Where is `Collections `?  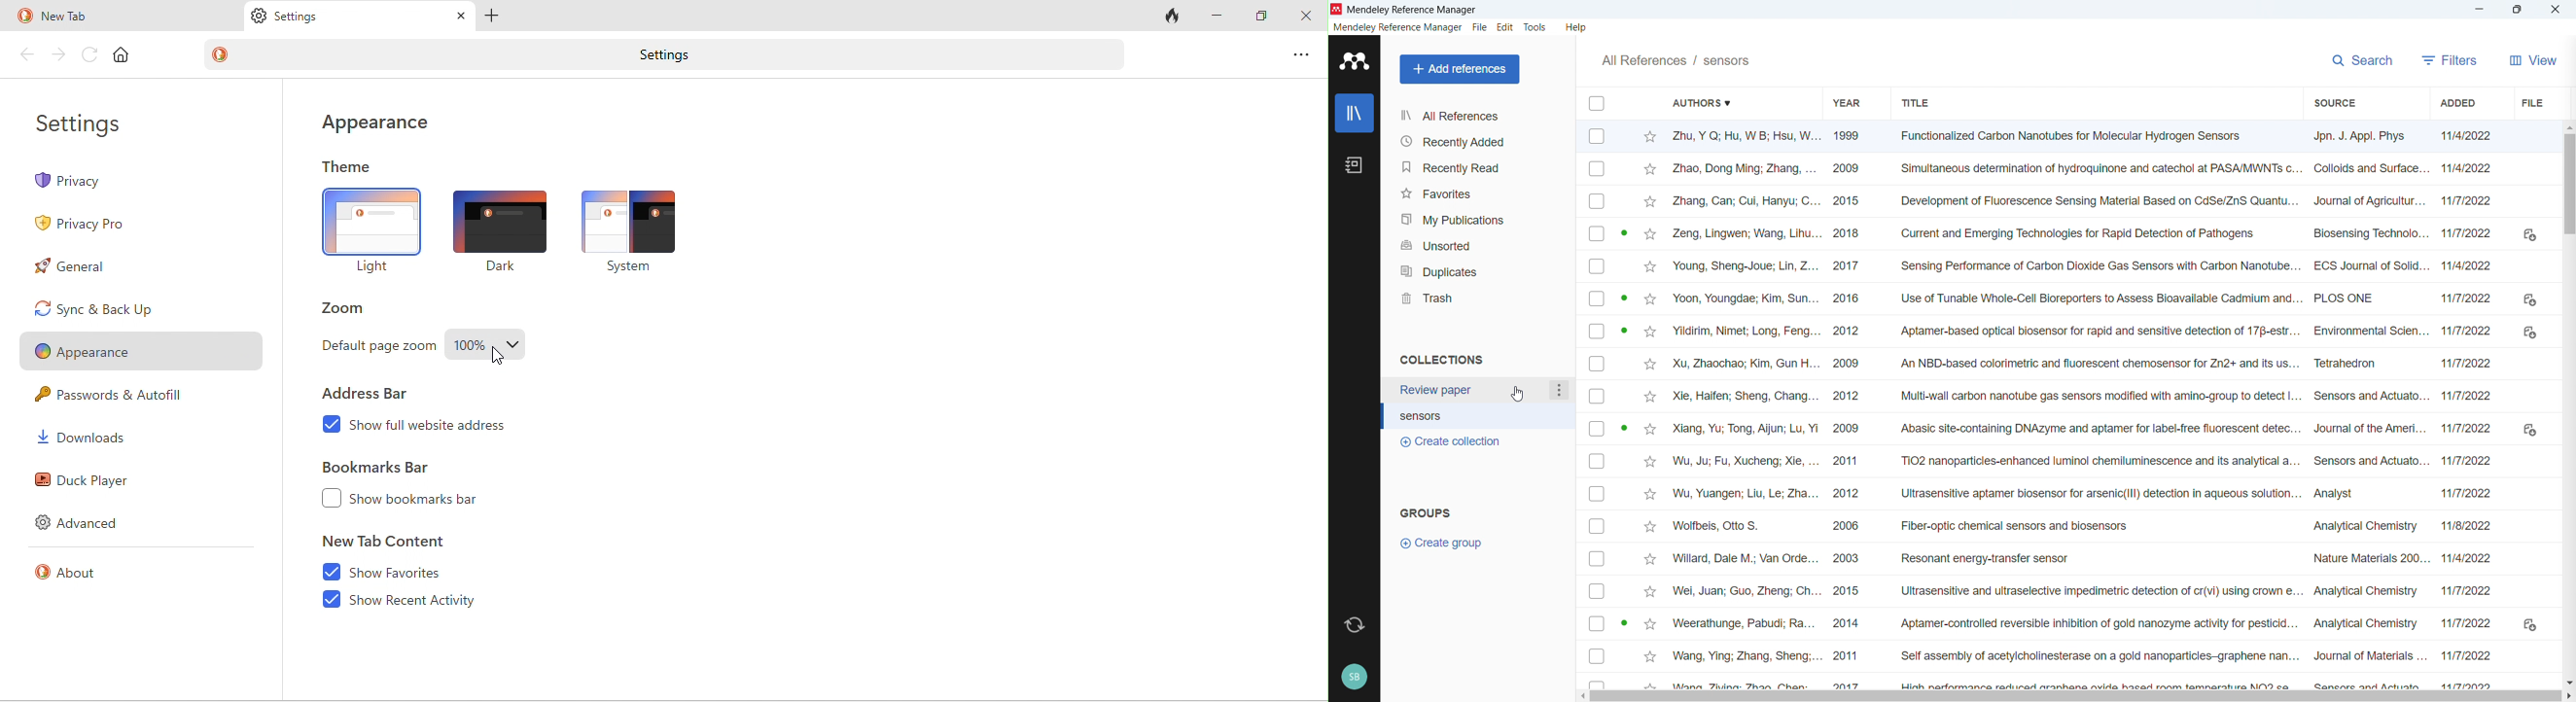 Collections  is located at coordinates (1443, 359).